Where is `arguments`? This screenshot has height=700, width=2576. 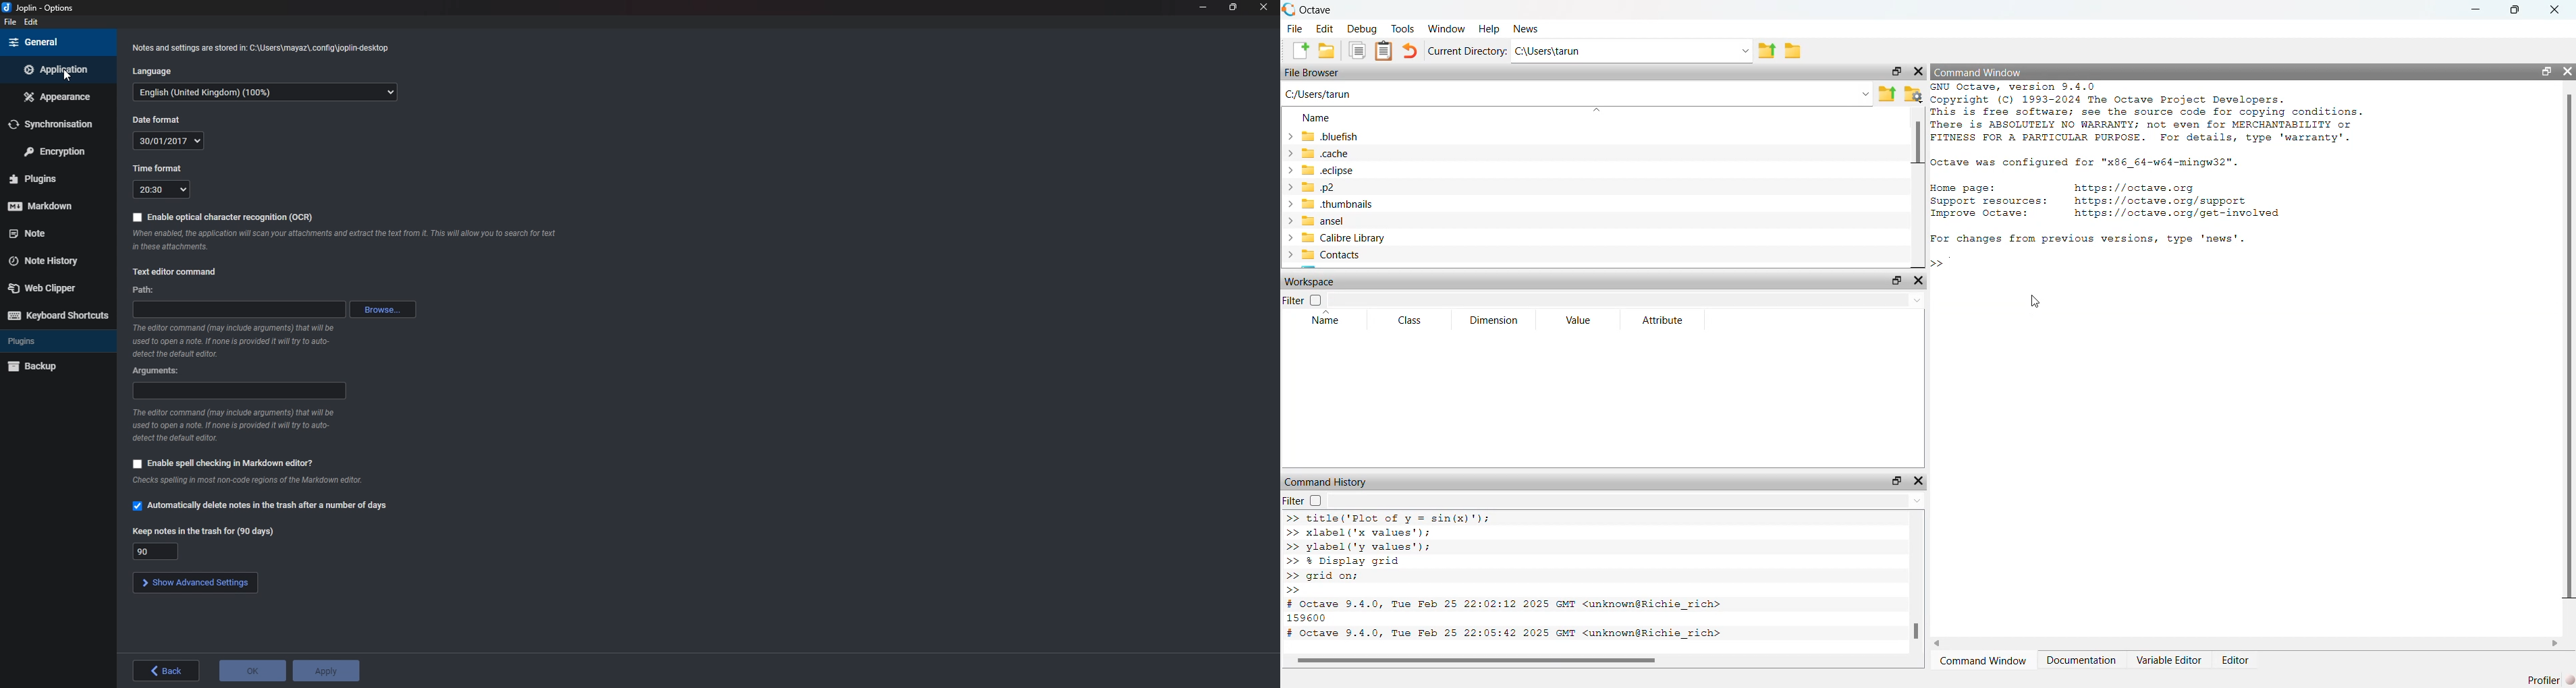 arguments is located at coordinates (238, 391).